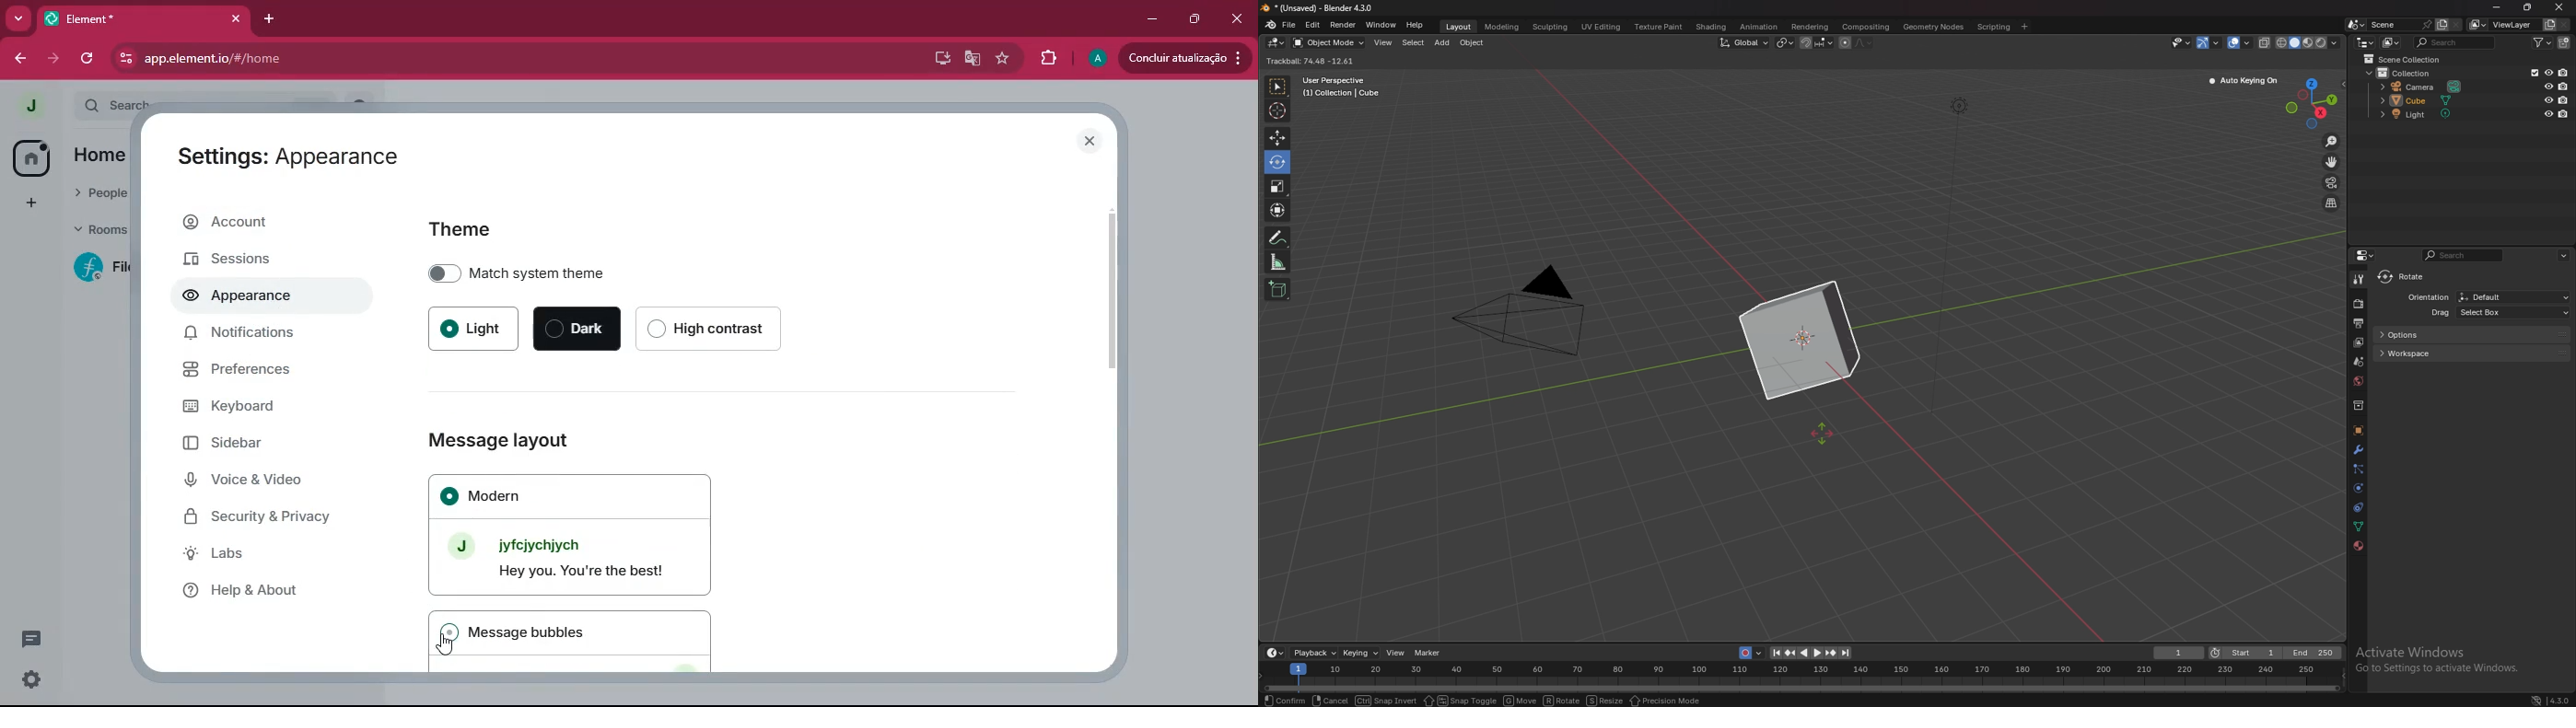  I want to click on view layer, so click(2504, 25).